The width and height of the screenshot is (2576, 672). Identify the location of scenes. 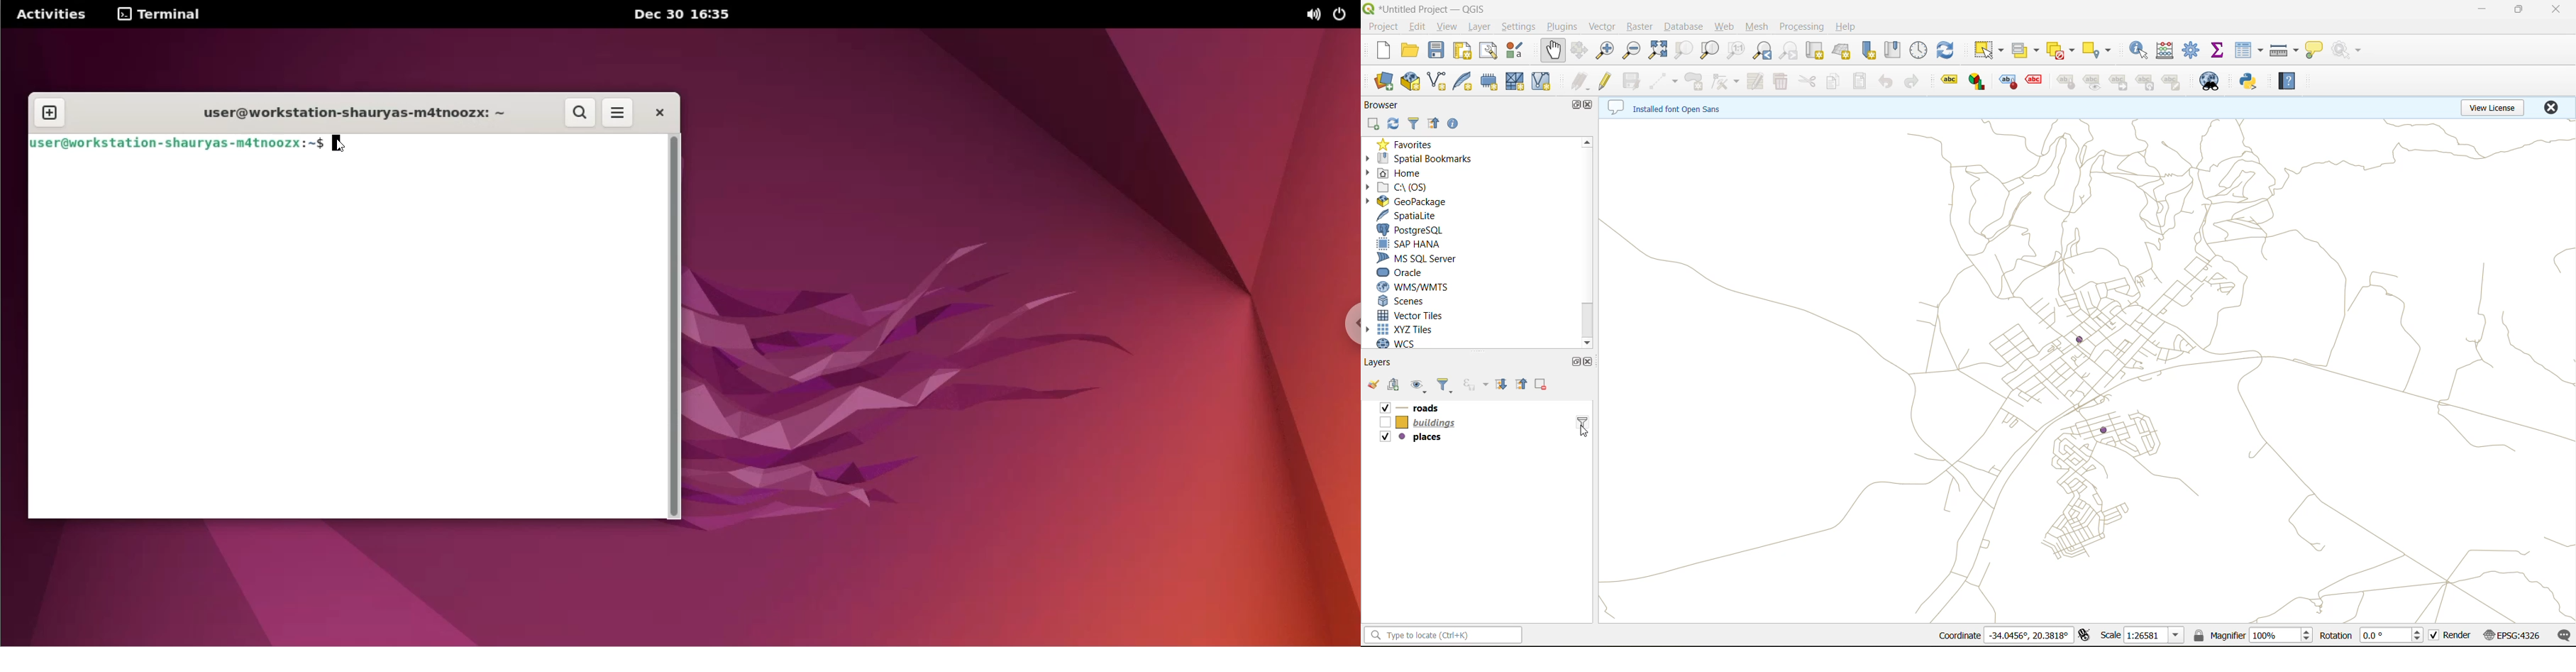
(1408, 301).